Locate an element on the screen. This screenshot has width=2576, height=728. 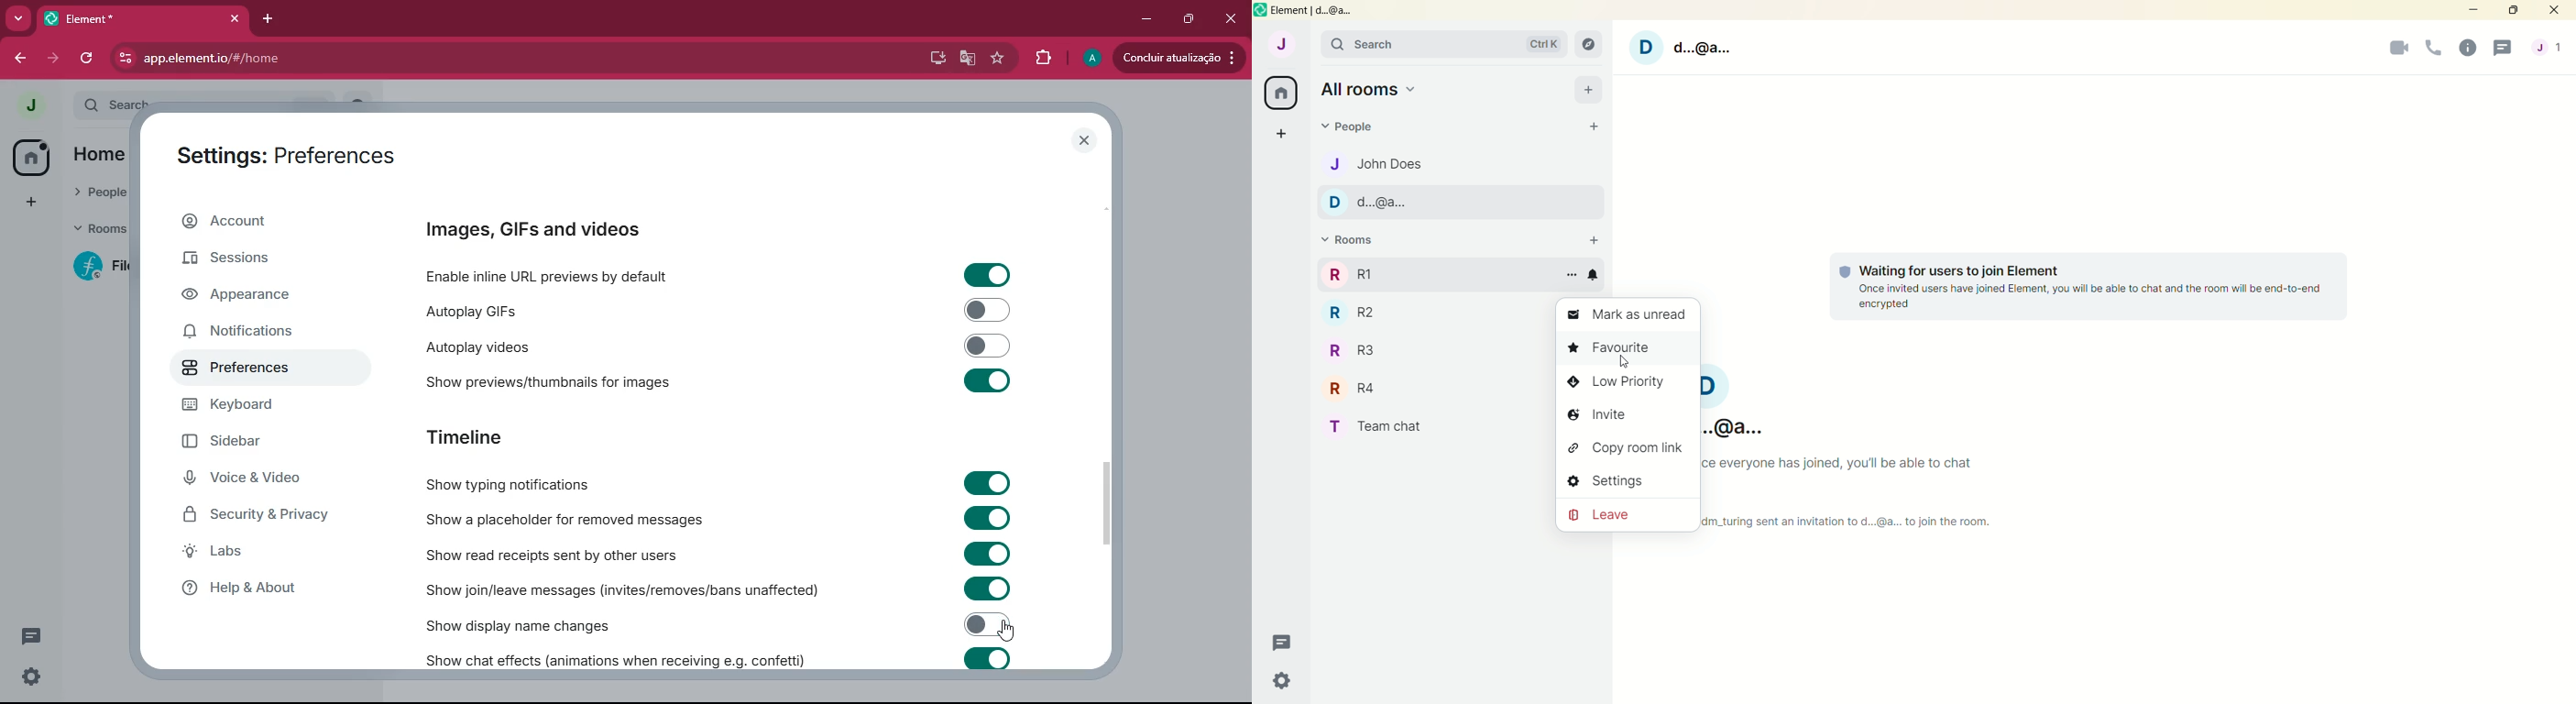
google translate is located at coordinates (965, 60).